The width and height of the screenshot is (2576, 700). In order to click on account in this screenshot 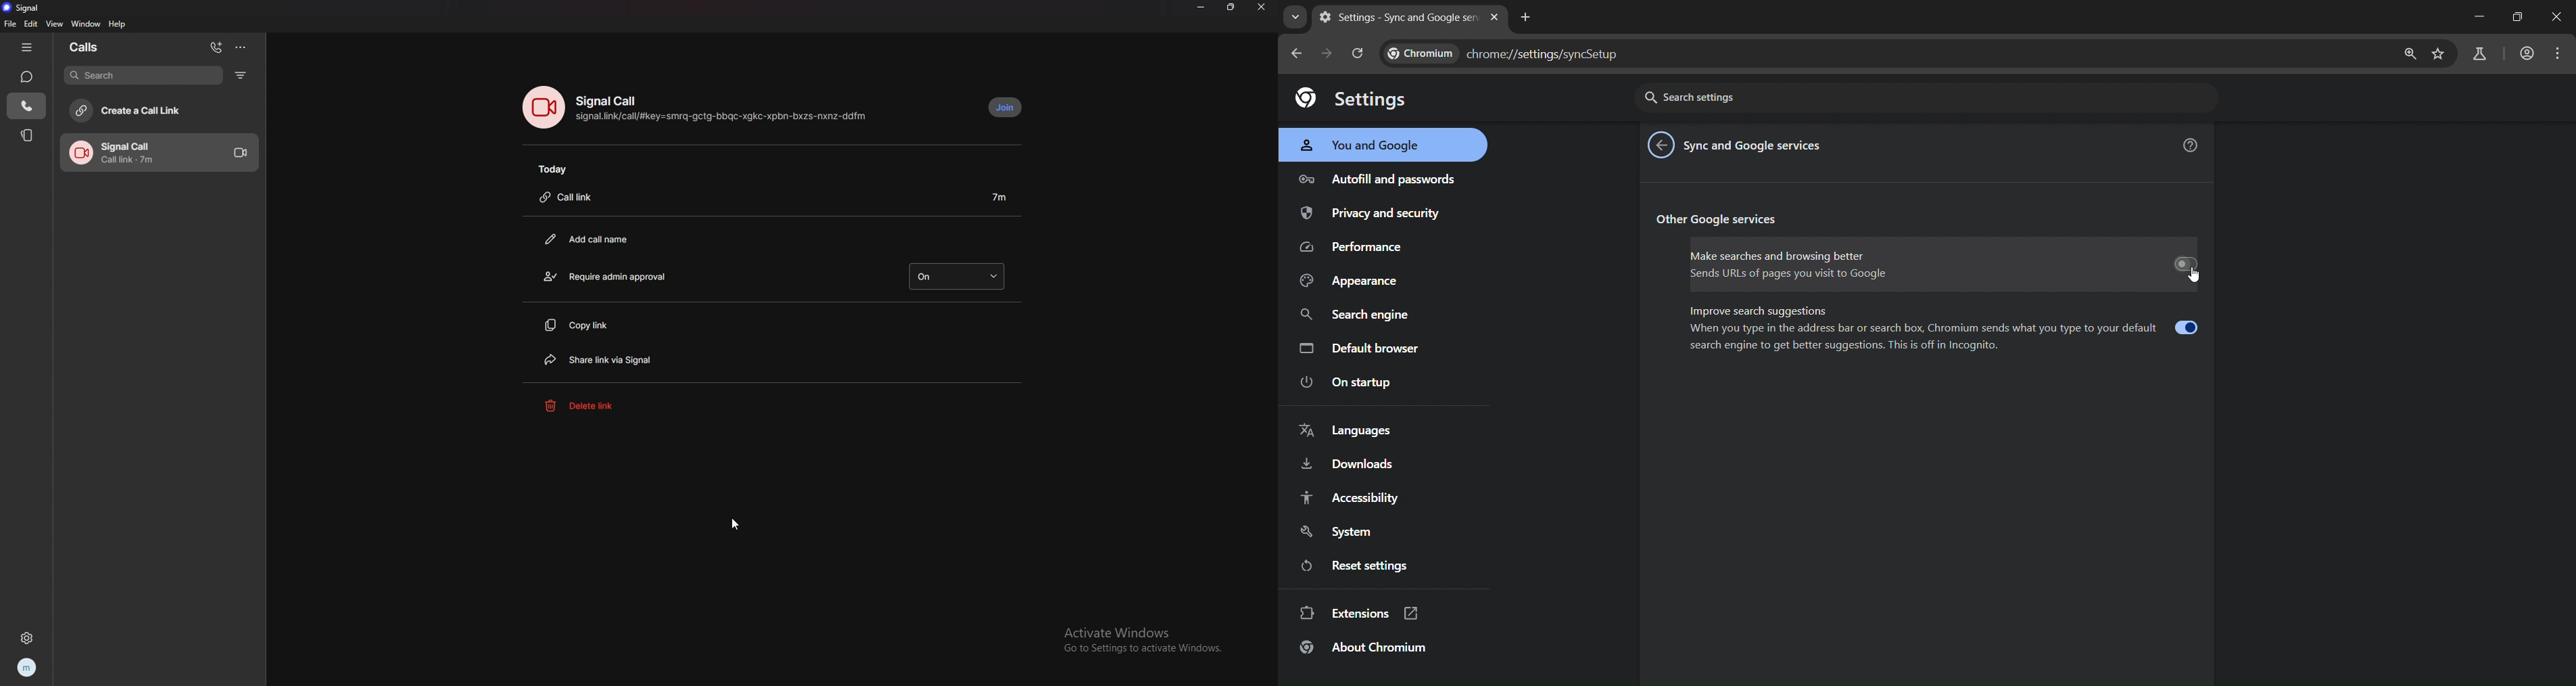, I will do `click(2527, 54)`.